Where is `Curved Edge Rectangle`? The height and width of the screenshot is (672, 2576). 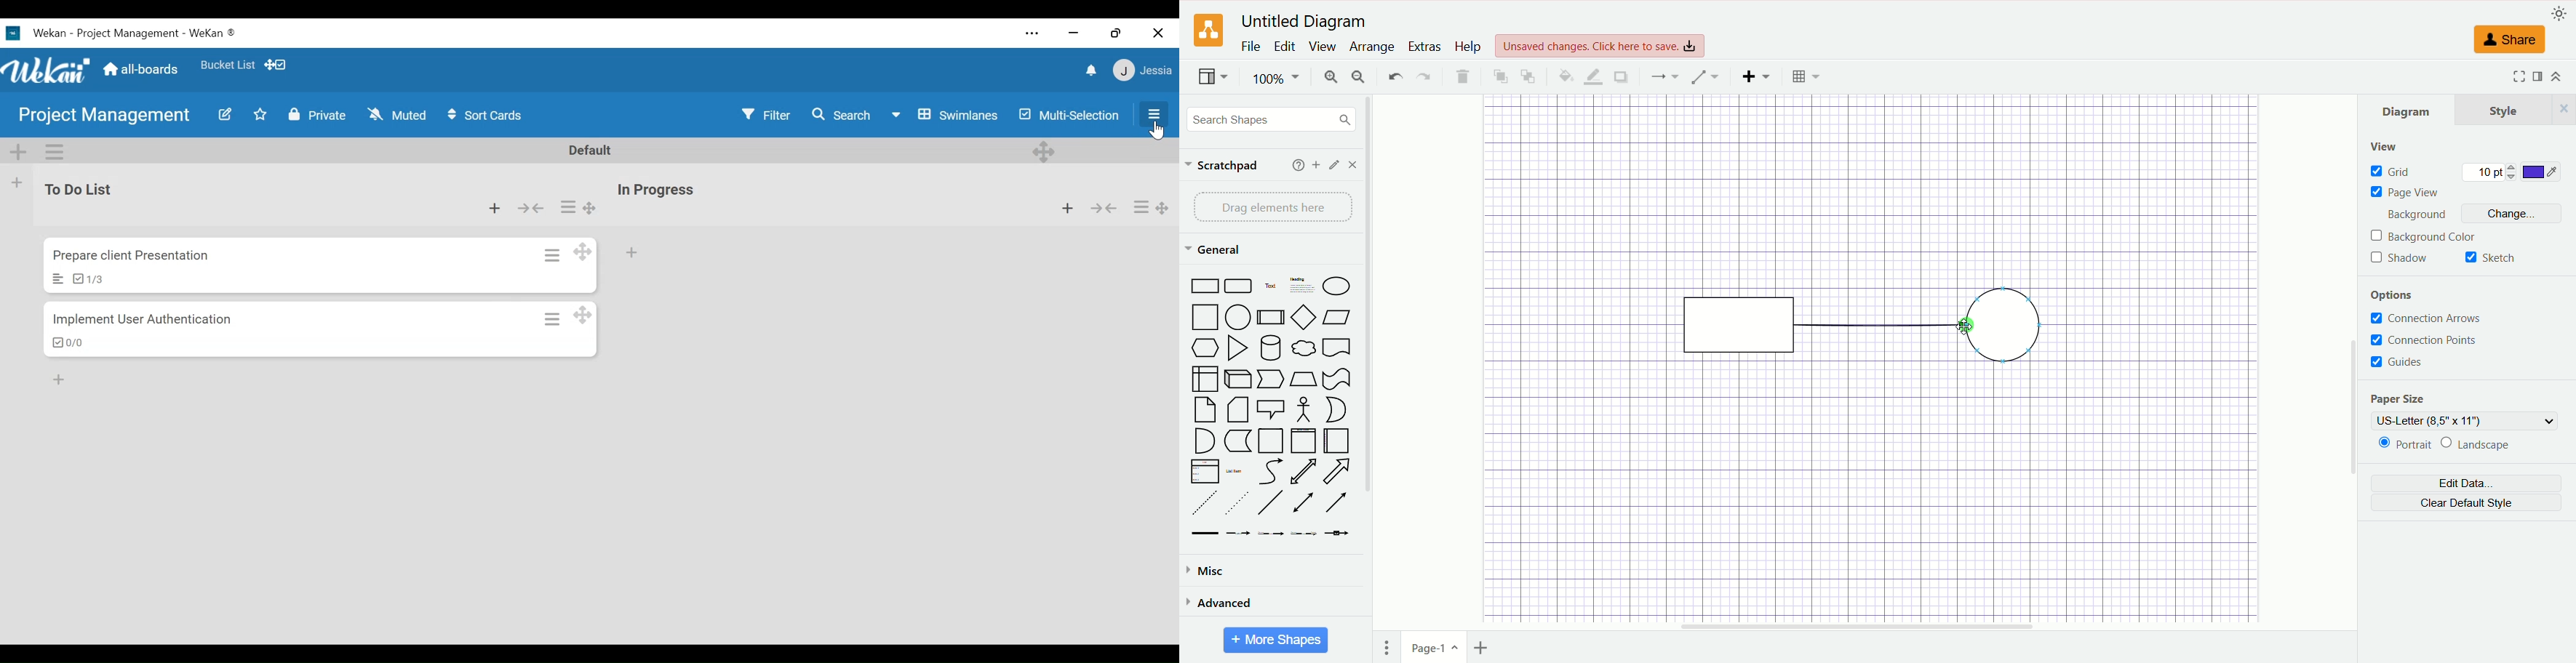 Curved Edge Rectangle is located at coordinates (1240, 286).